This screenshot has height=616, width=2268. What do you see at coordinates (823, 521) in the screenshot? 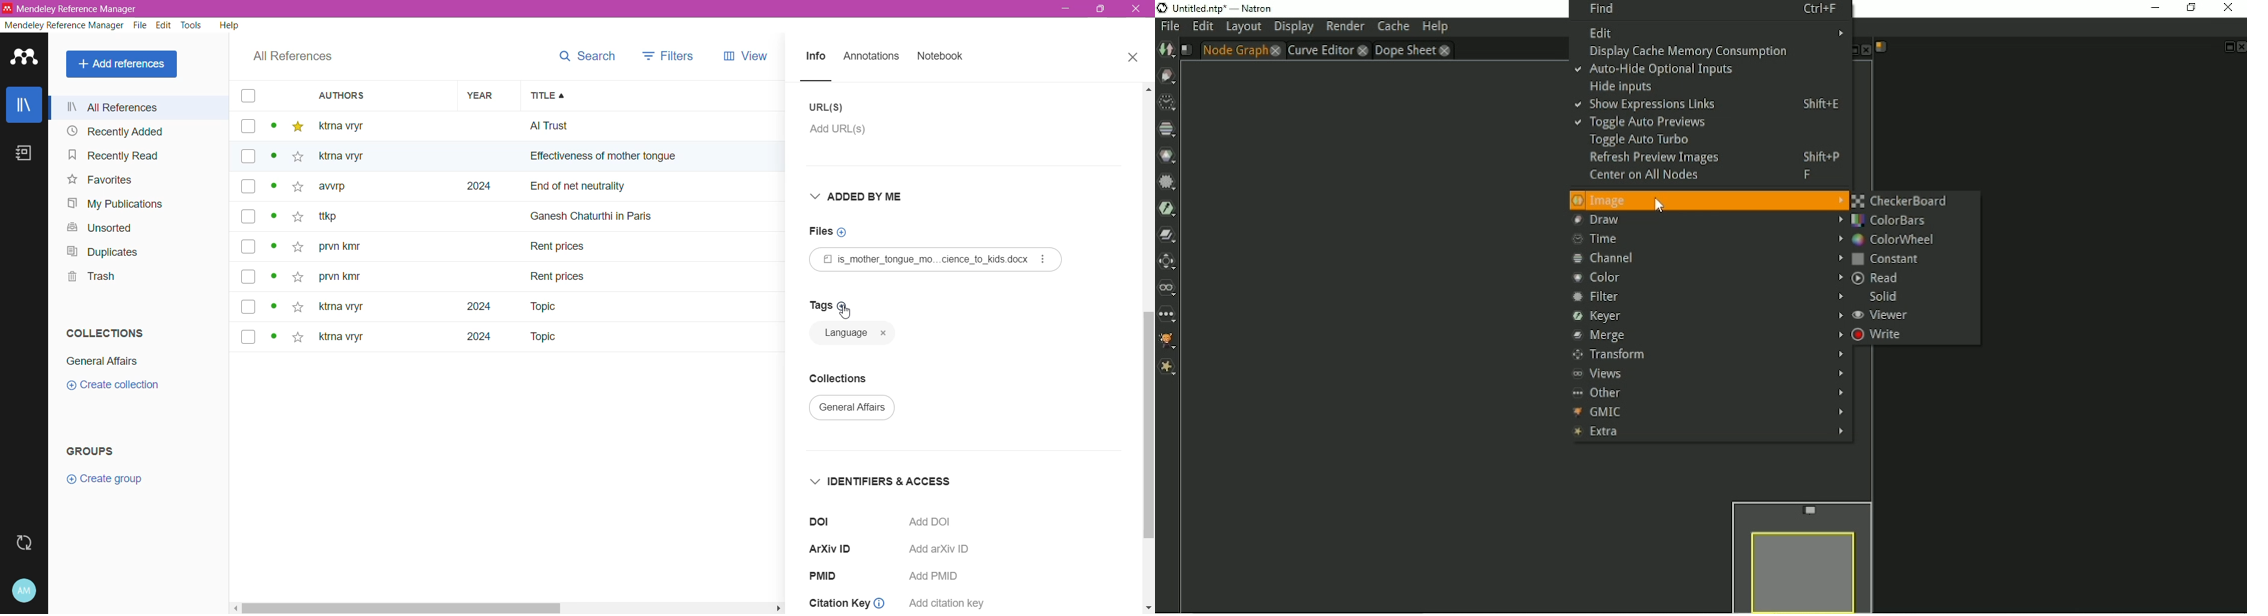
I see `doi` at bounding box center [823, 521].